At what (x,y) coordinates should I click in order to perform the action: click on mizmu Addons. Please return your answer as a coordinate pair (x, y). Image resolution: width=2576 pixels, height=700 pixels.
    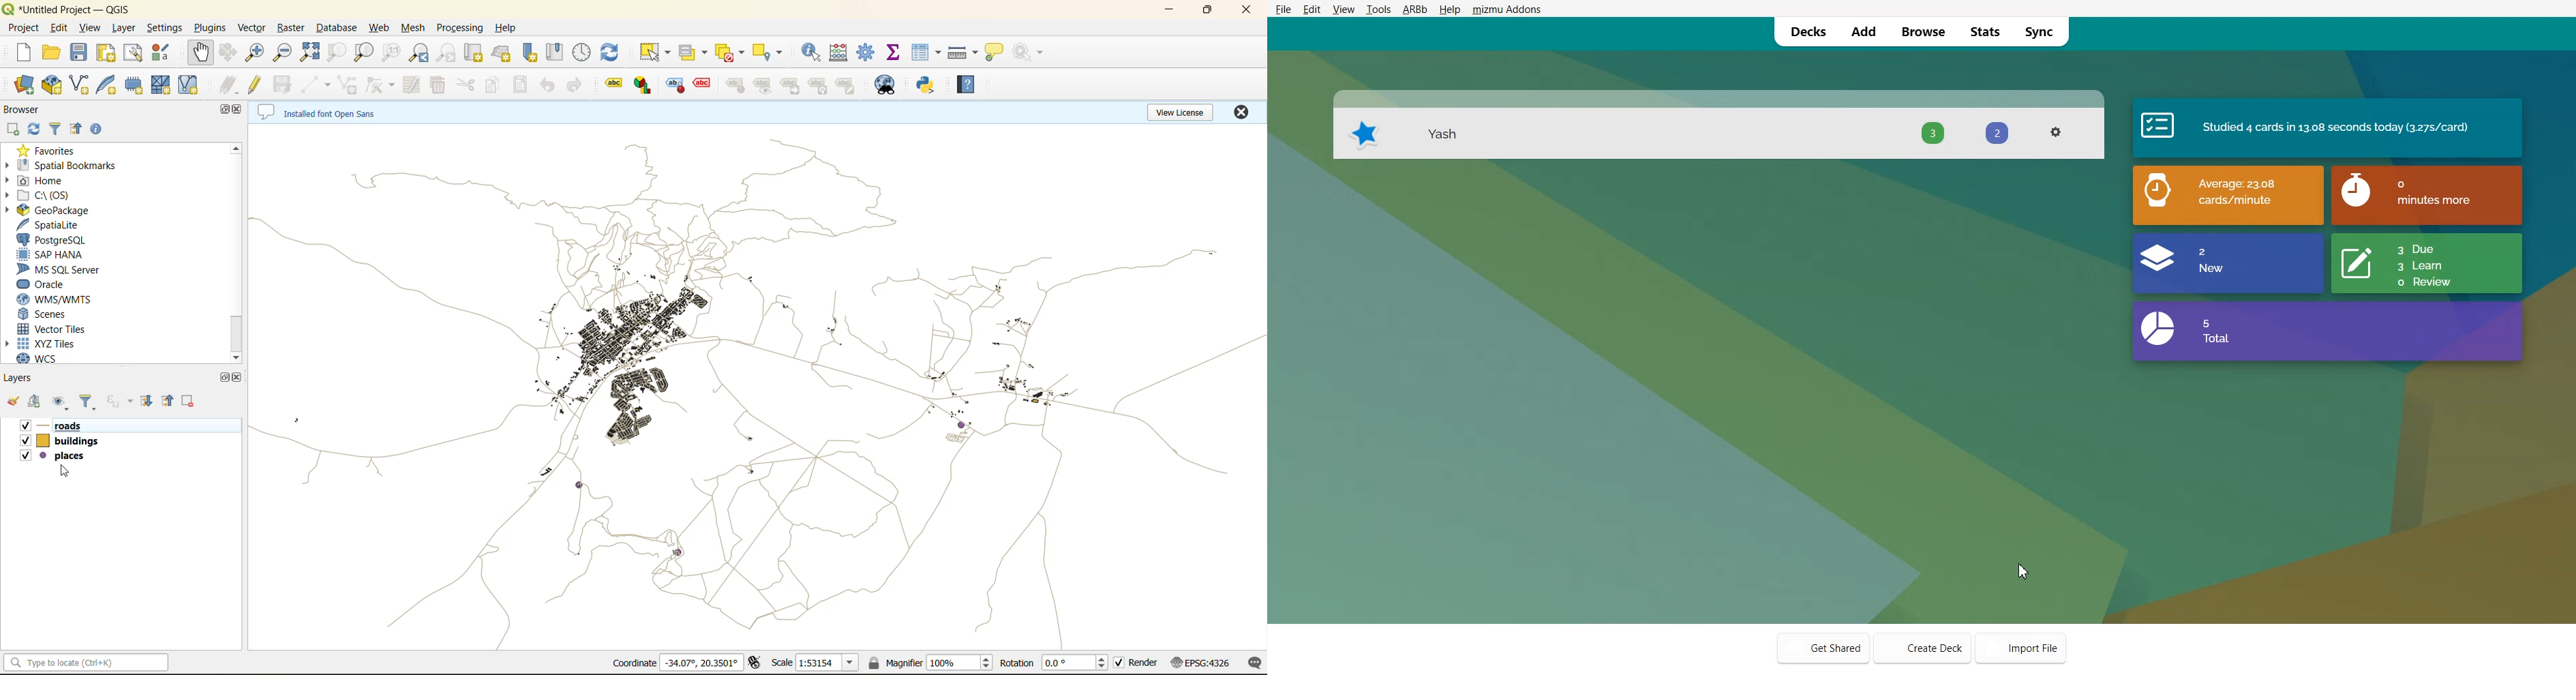
    Looking at the image, I should click on (1506, 8).